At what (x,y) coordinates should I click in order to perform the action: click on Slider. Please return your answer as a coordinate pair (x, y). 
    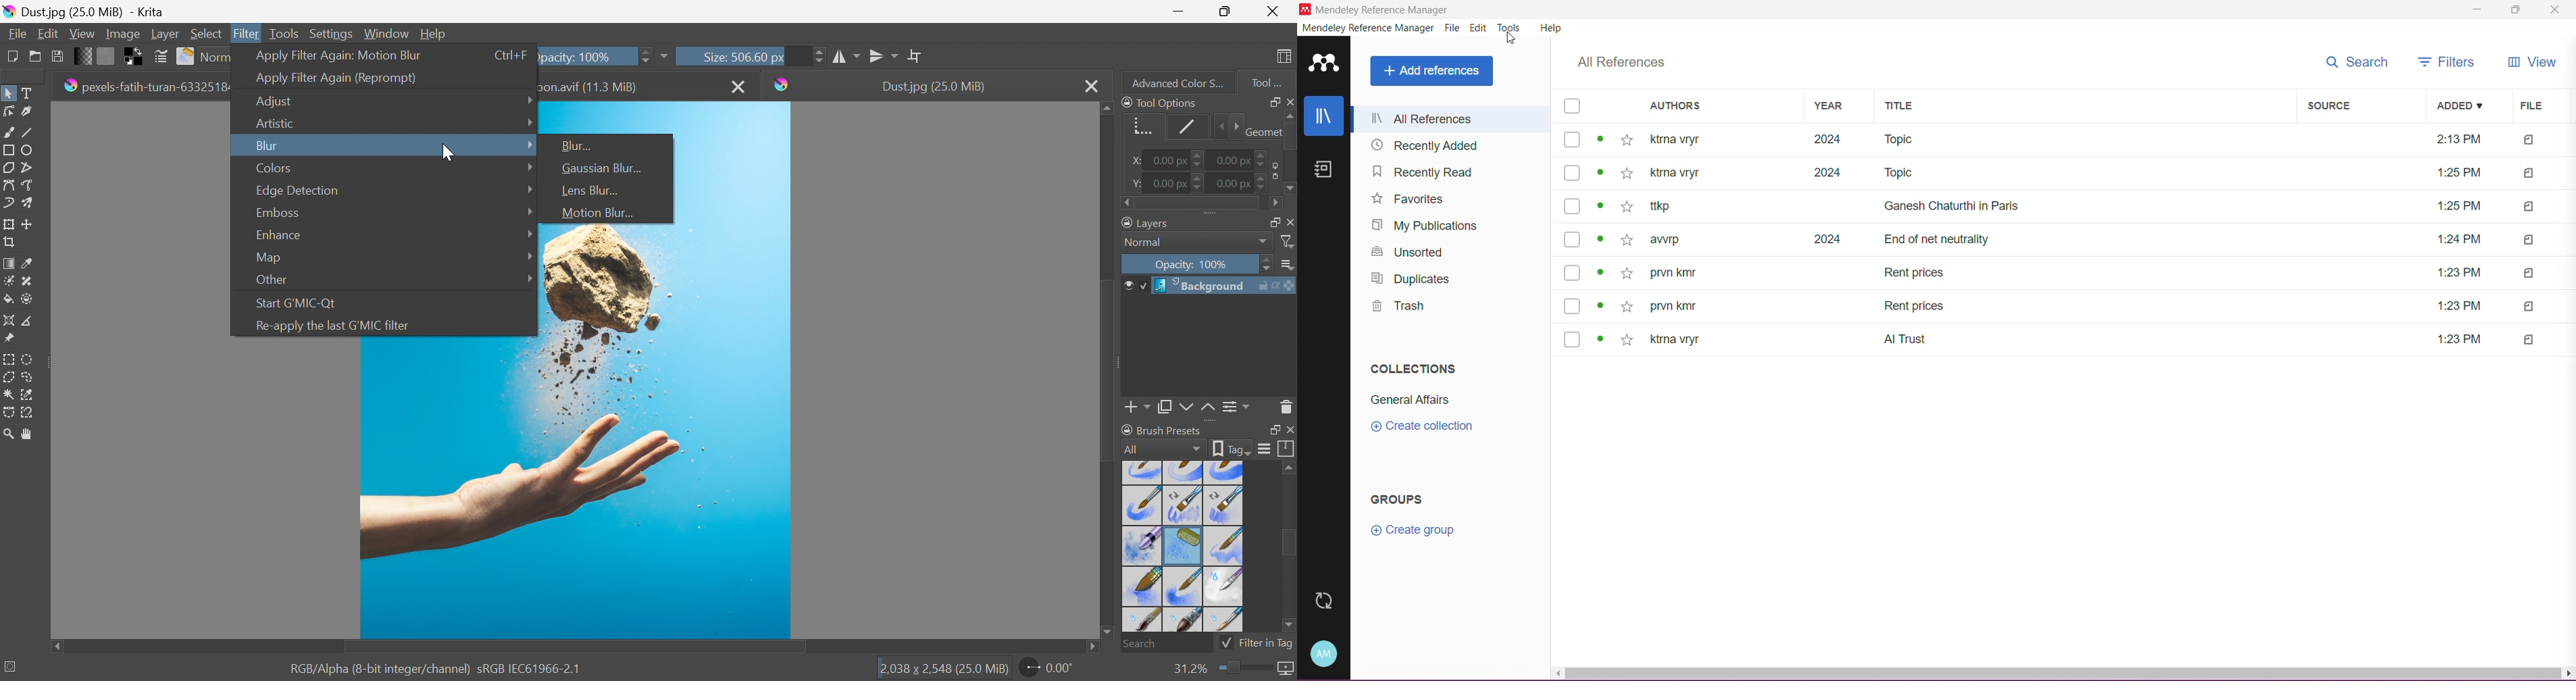
    Looking at the image, I should click on (1227, 127).